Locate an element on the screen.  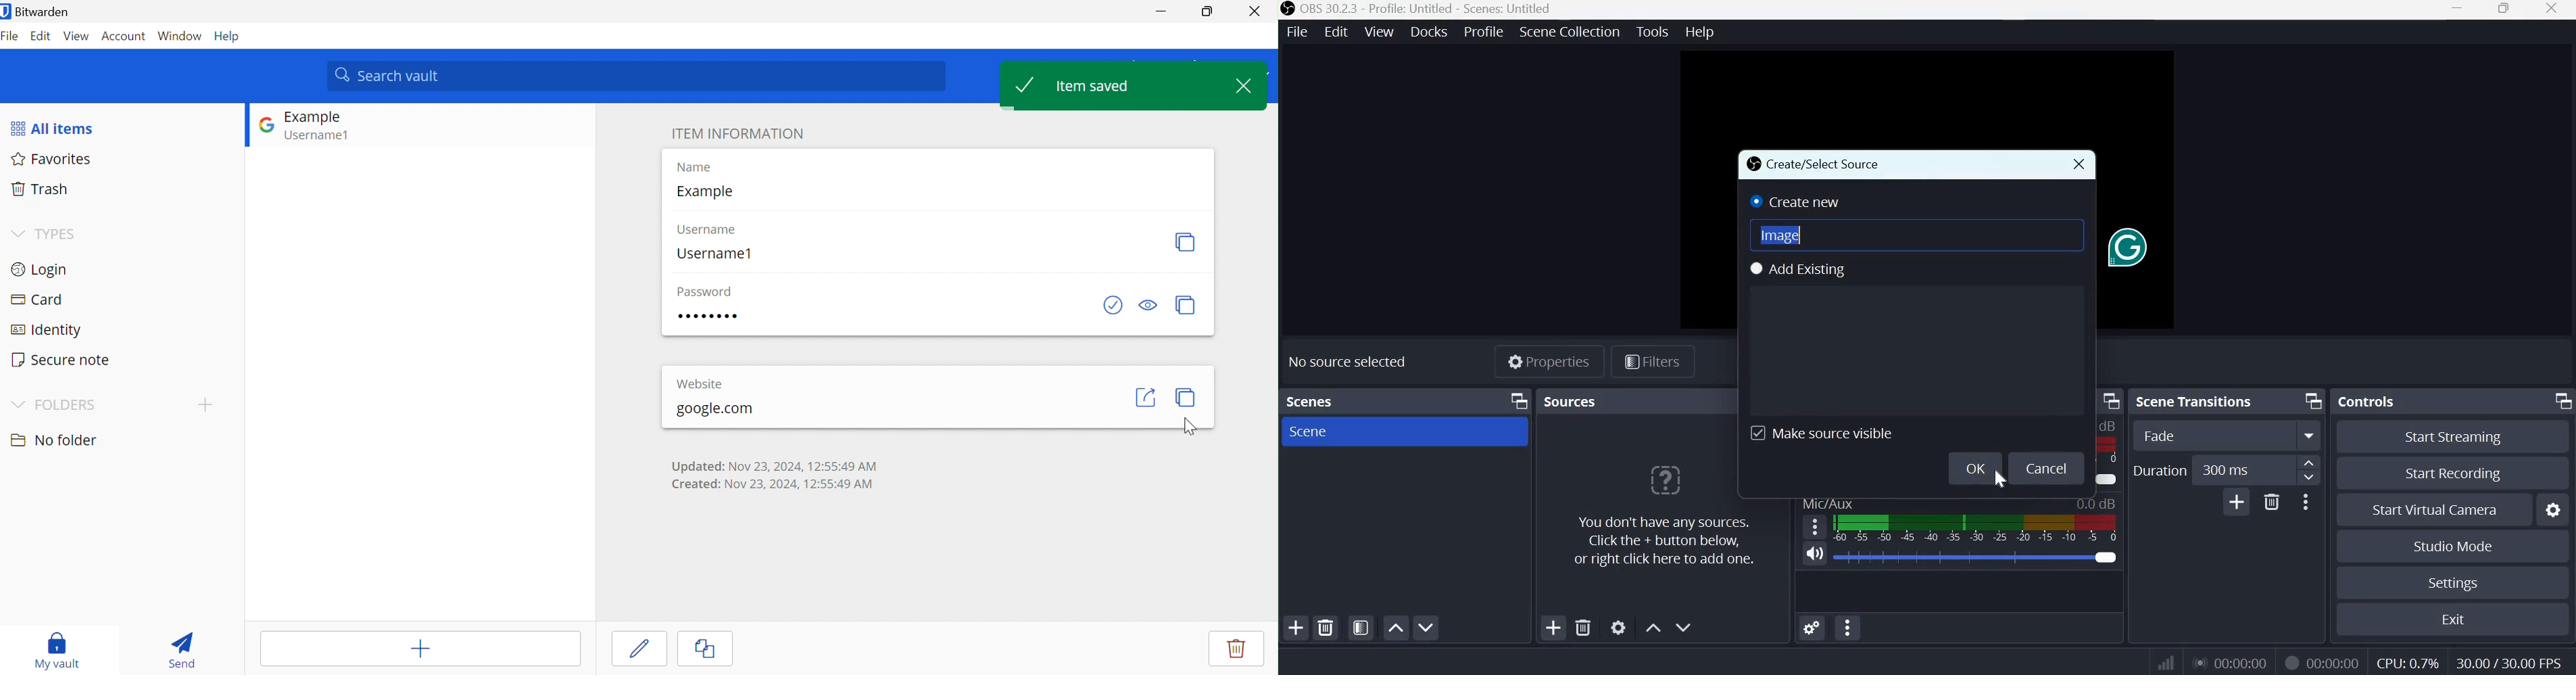
Volume Meter is located at coordinates (1976, 529).